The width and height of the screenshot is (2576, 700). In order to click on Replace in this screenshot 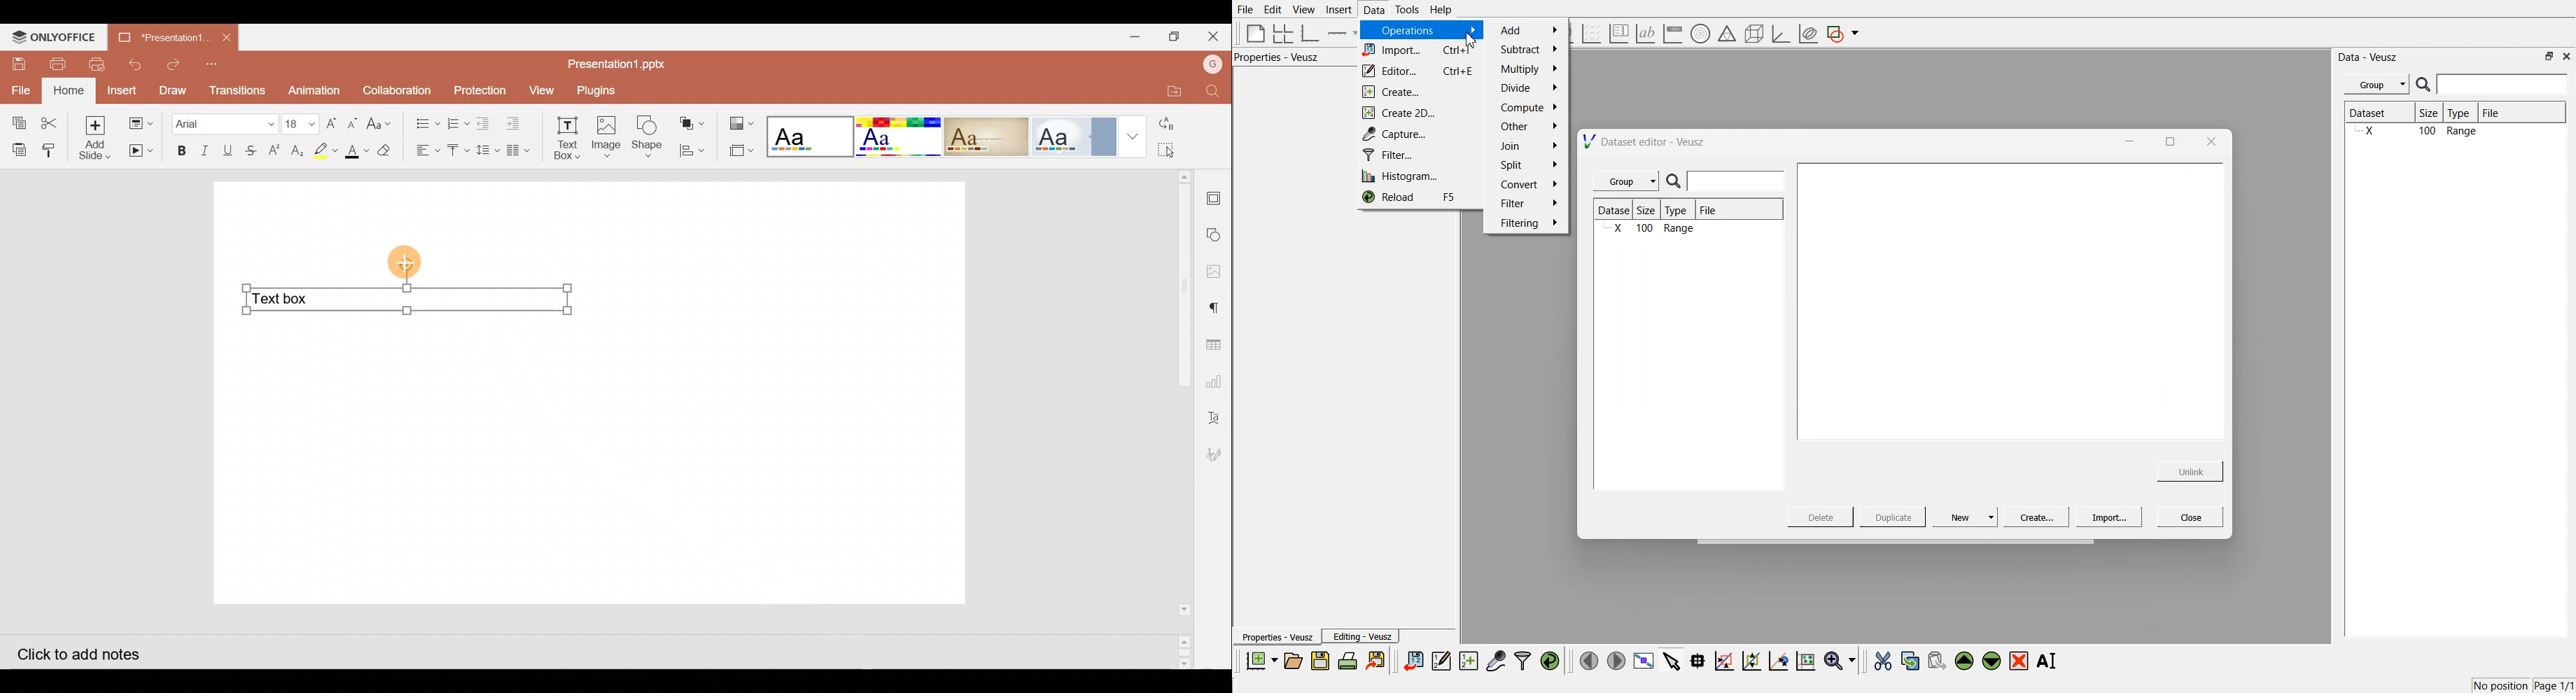, I will do `click(1181, 125)`.